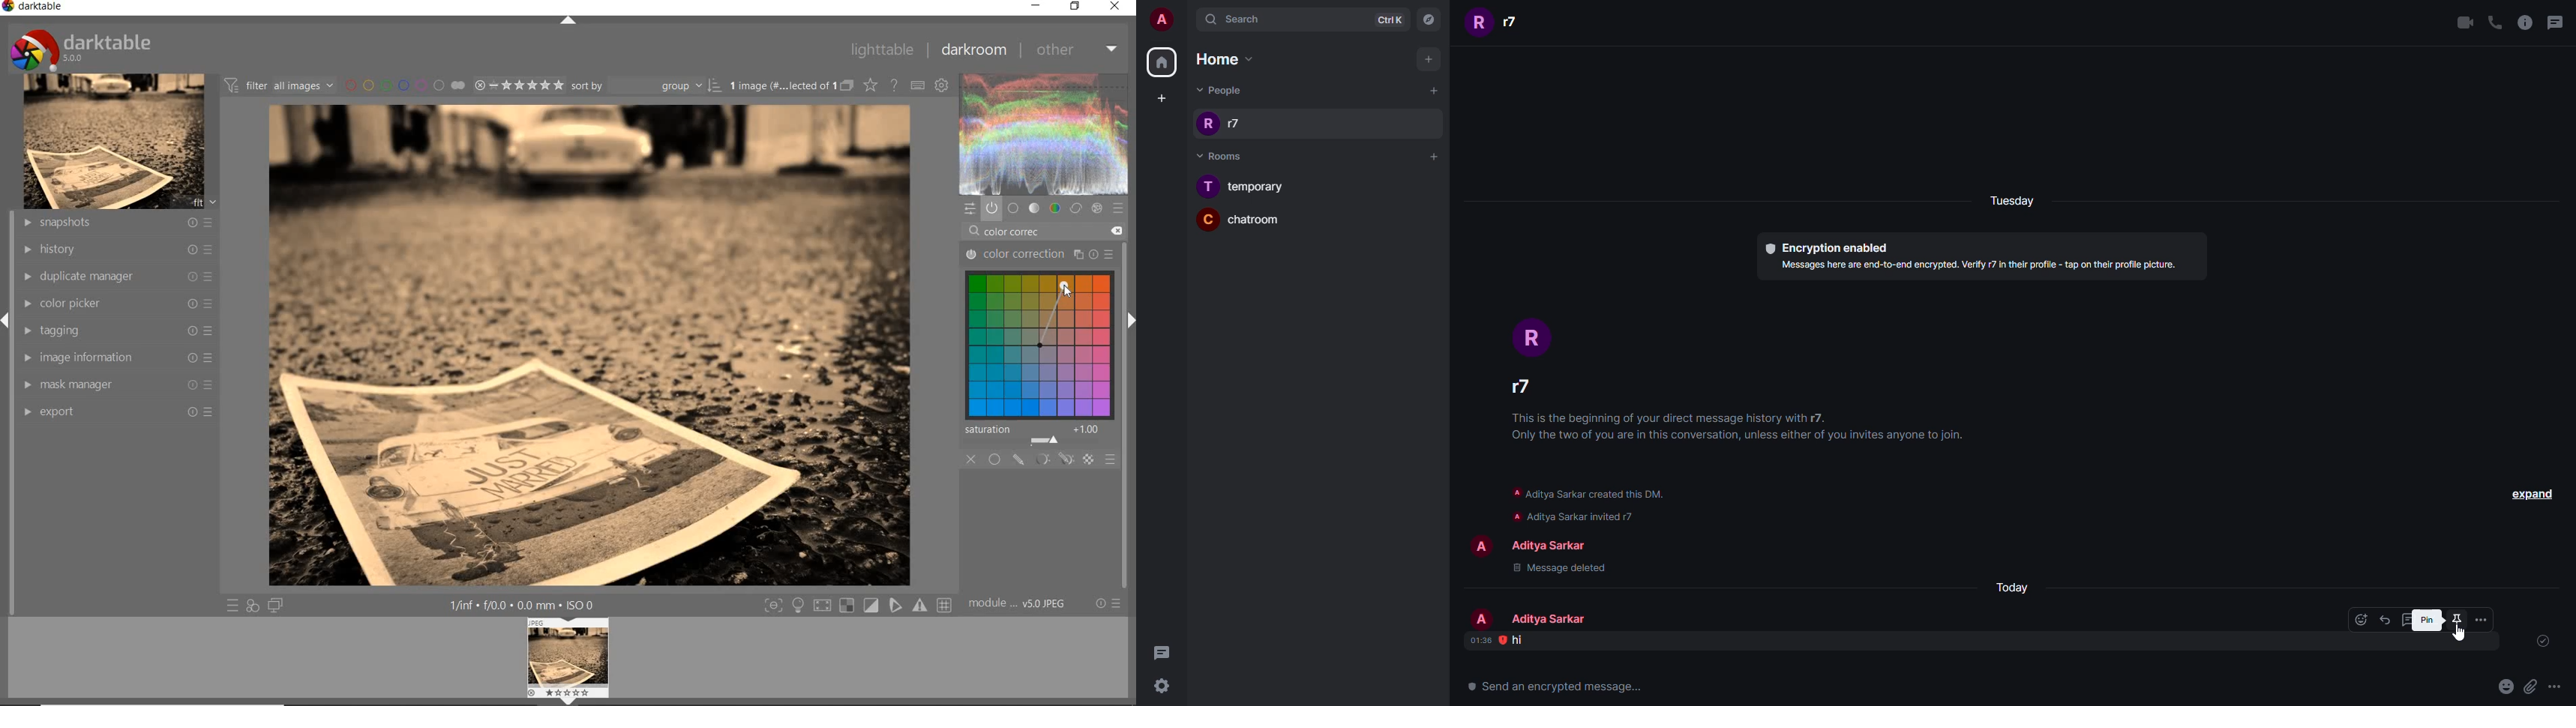 The image size is (2576, 728). I want to click on duplicate manager, so click(116, 277).